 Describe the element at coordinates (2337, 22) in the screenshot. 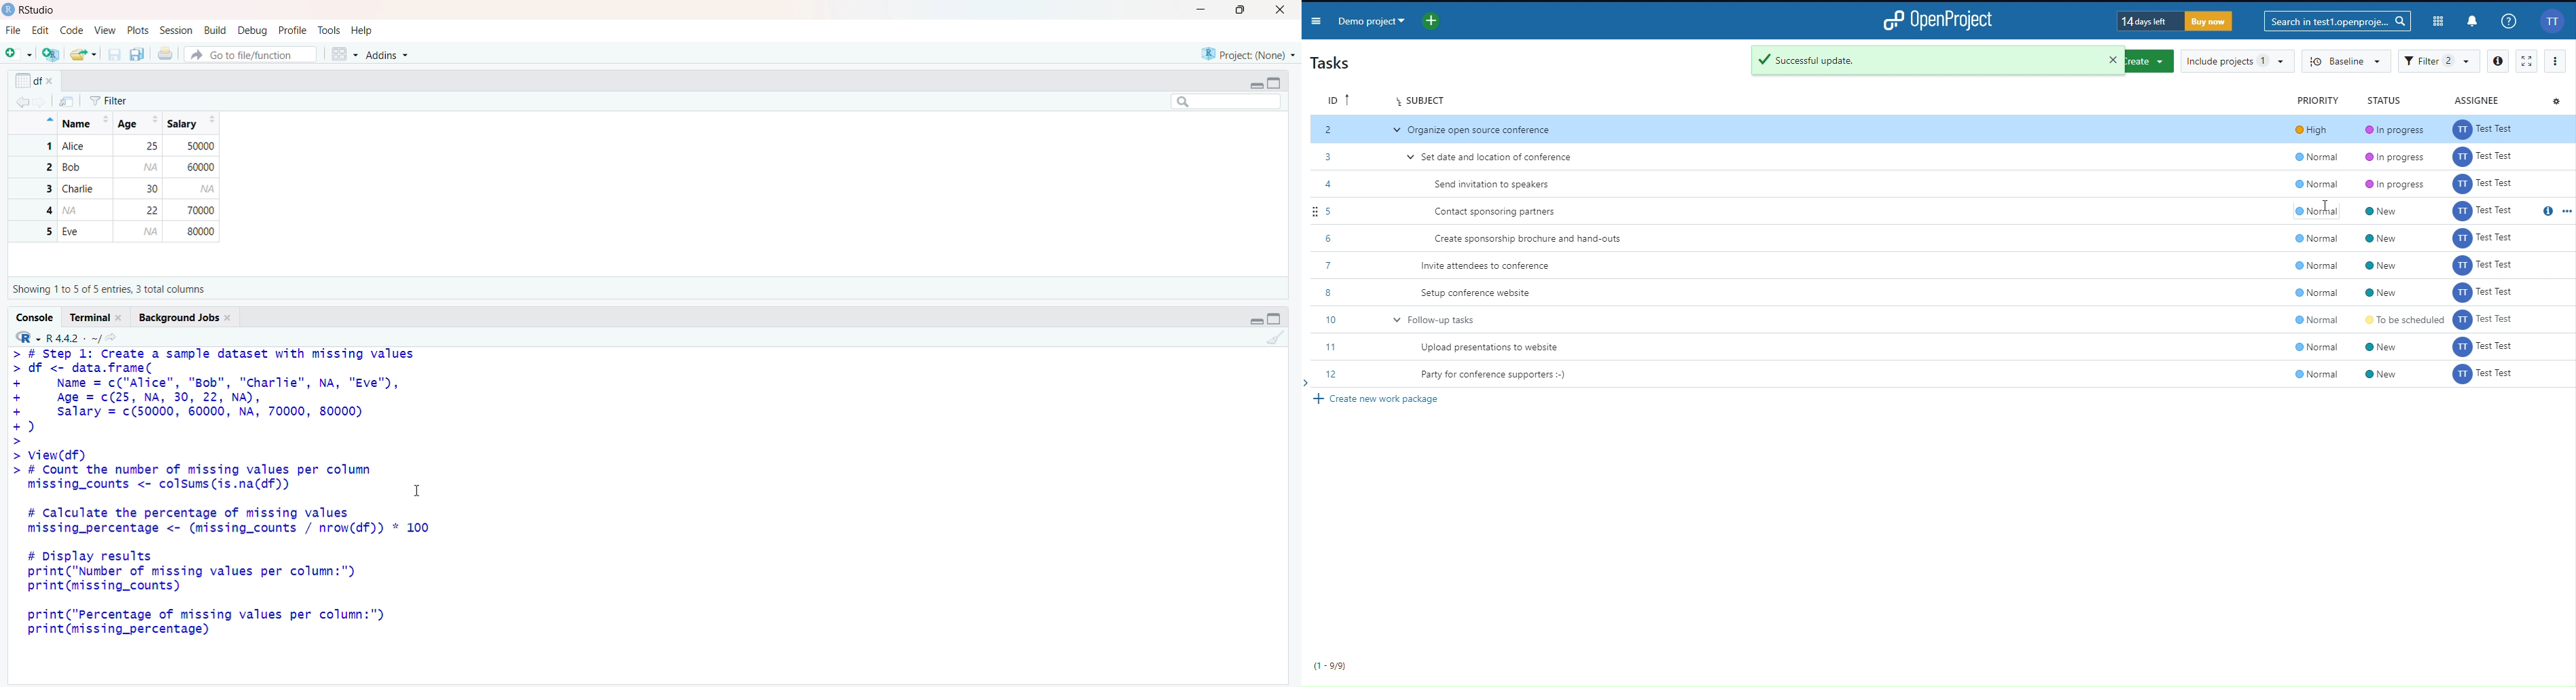

I see `Search bar` at that location.